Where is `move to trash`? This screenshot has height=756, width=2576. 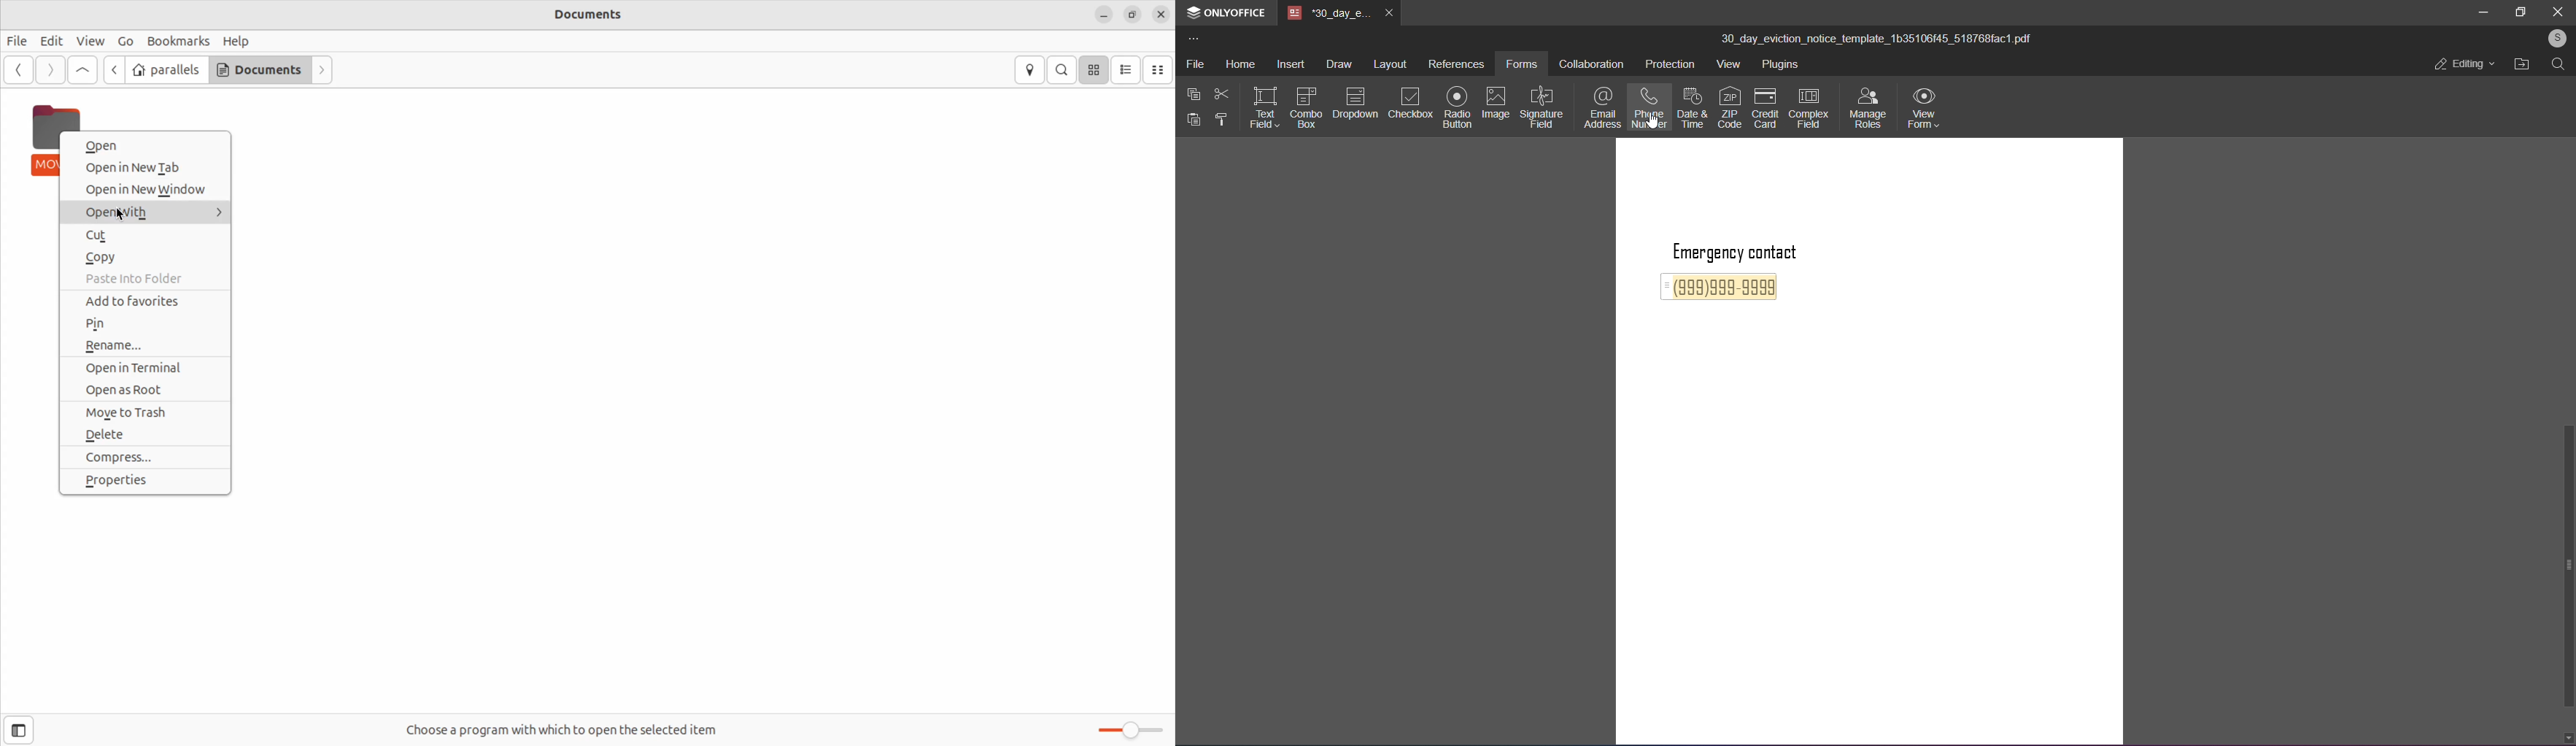 move to trash is located at coordinates (145, 413).